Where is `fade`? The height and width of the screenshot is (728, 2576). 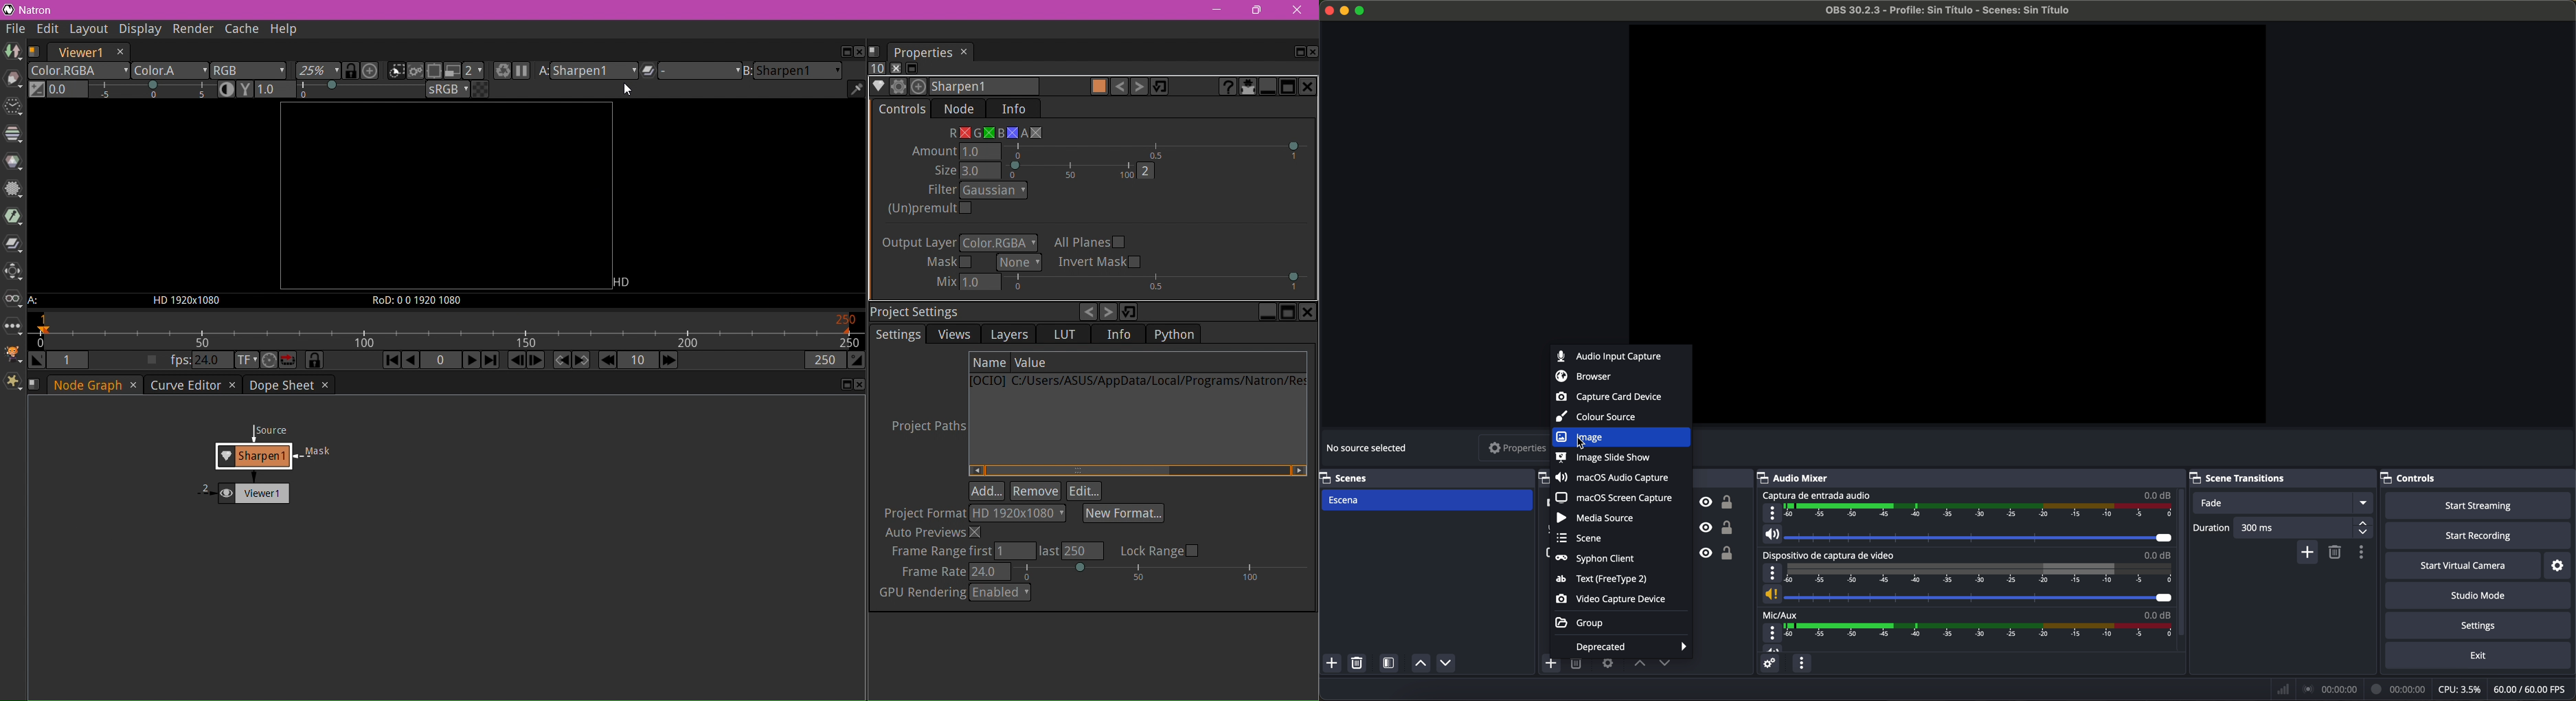
fade is located at coordinates (2282, 503).